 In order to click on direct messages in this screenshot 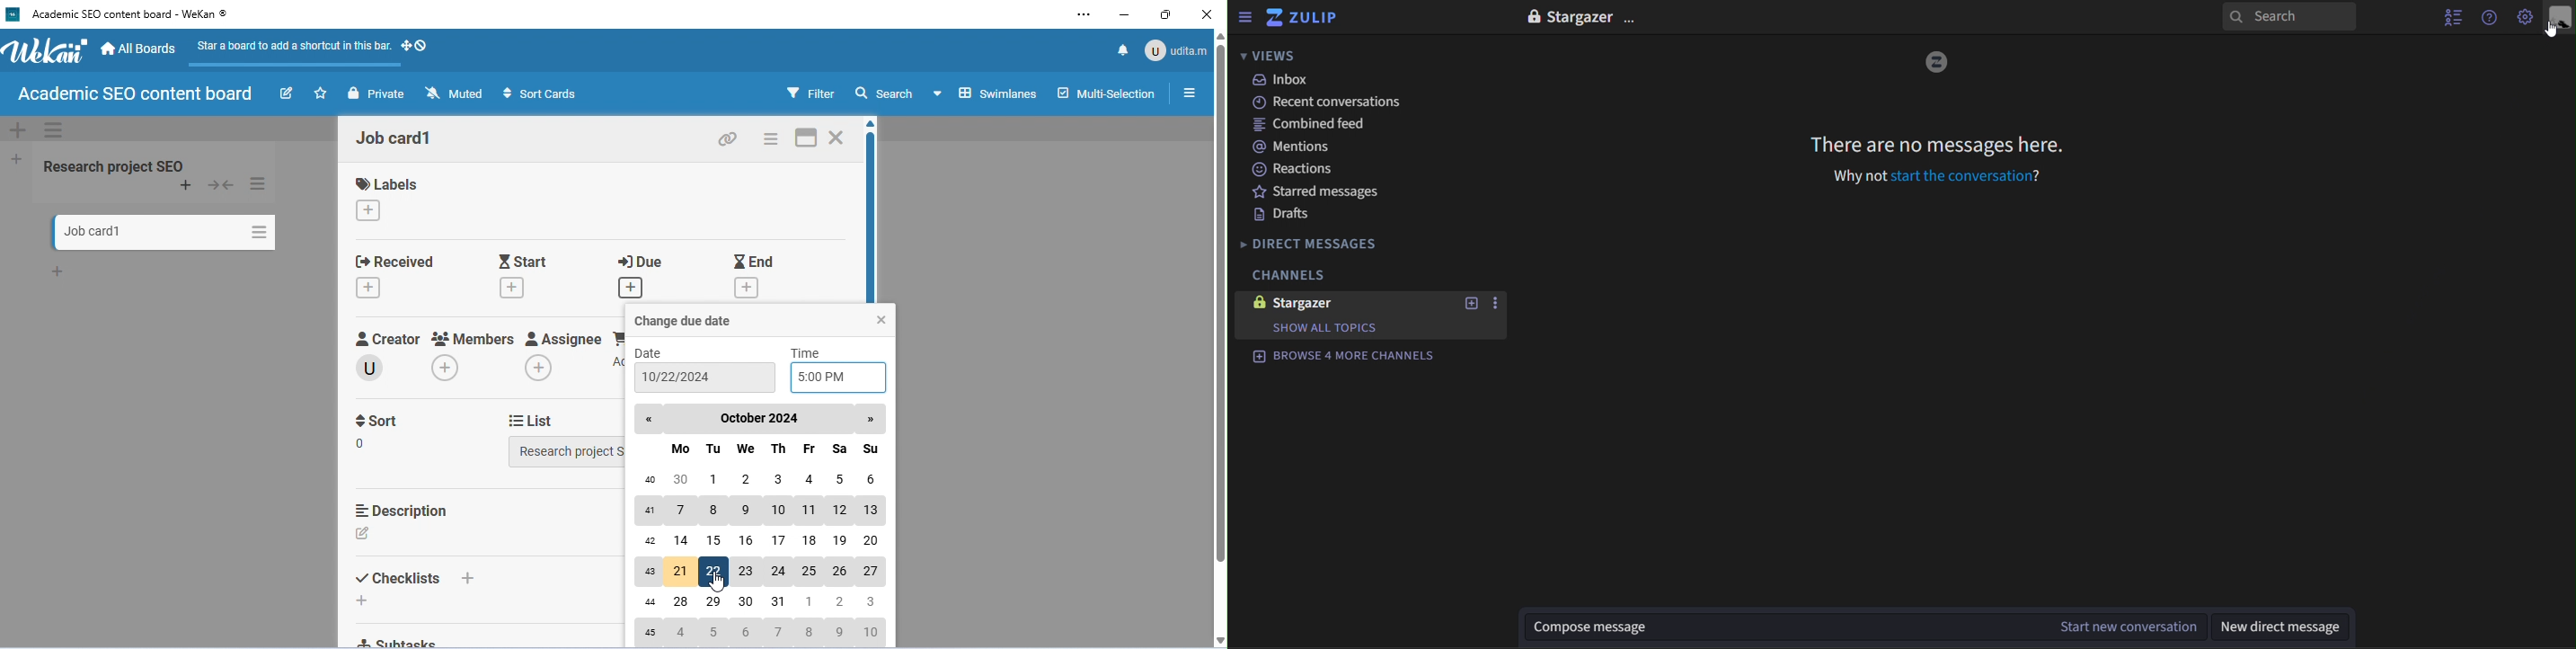, I will do `click(1322, 243)`.